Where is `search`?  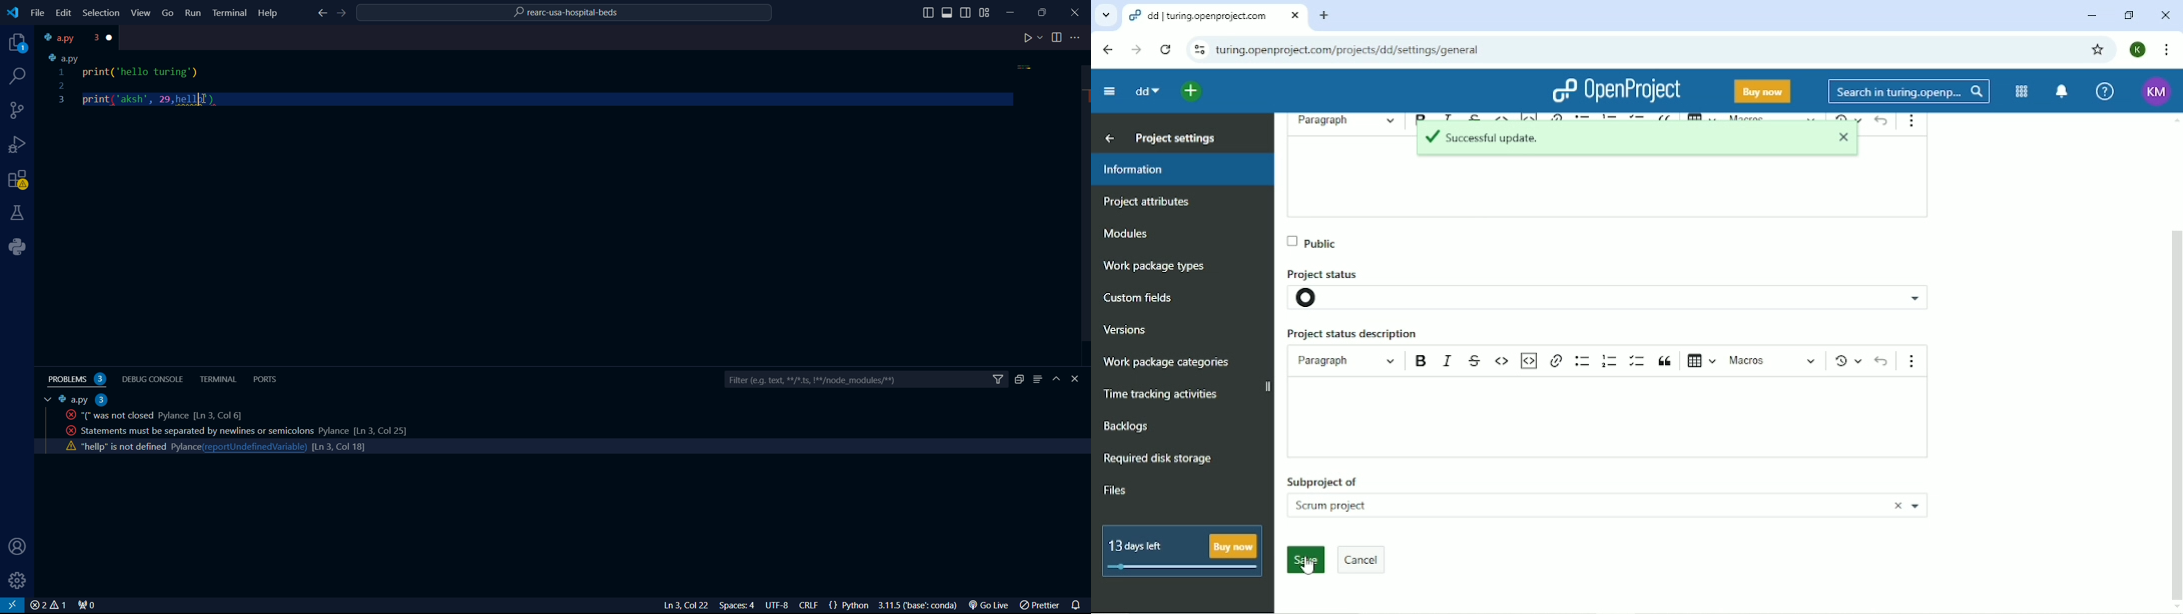
search is located at coordinates (19, 76).